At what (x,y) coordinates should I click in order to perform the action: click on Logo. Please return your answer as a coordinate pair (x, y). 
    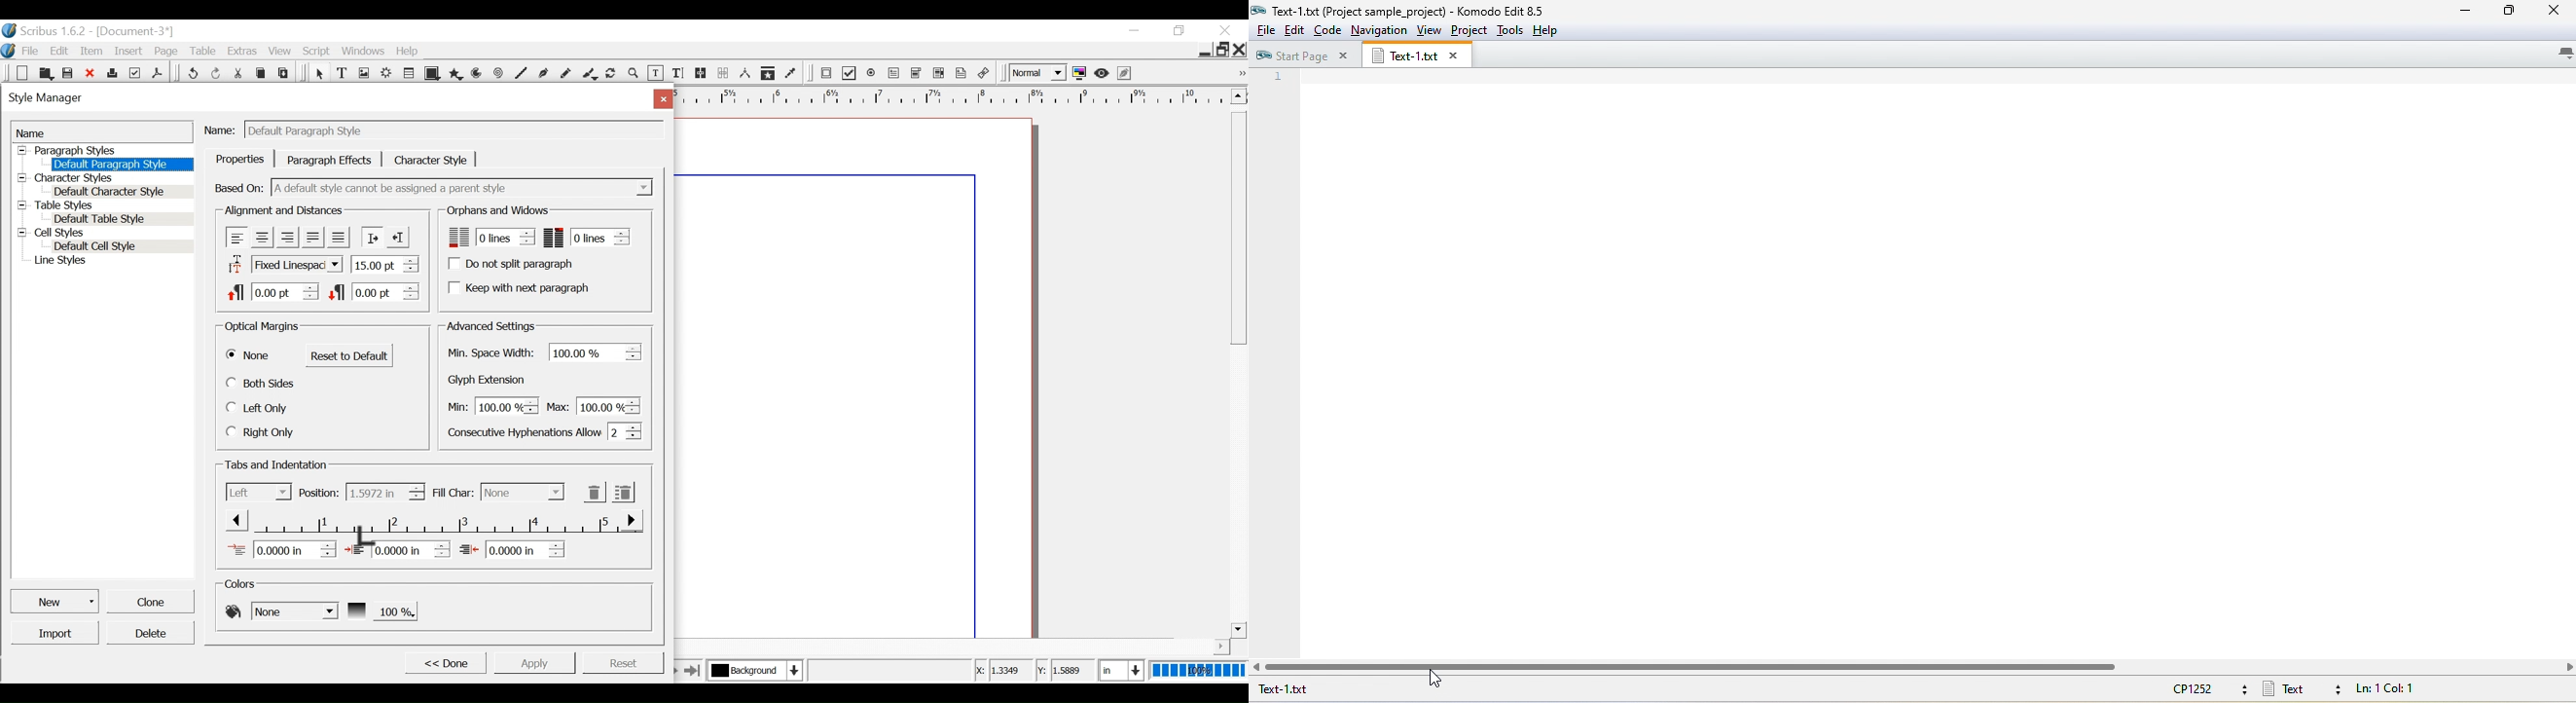
    Looking at the image, I should click on (8, 50).